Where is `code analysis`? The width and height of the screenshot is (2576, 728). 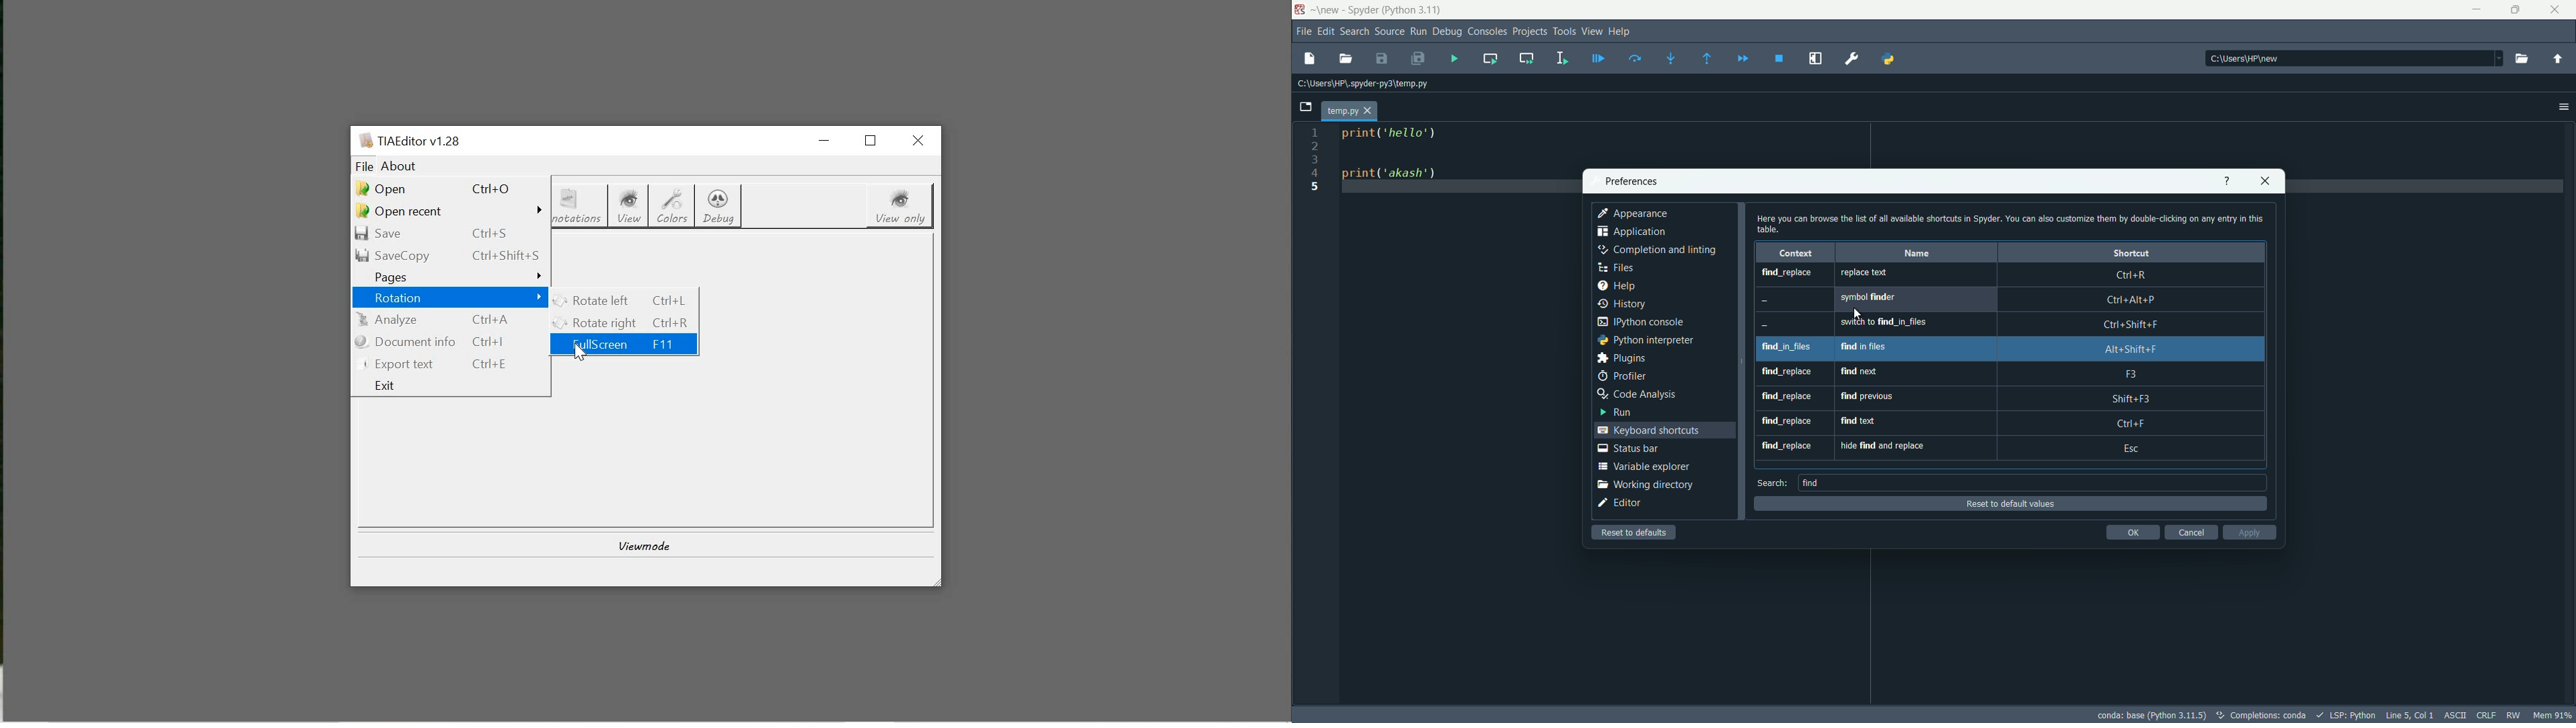
code analysis is located at coordinates (1636, 394).